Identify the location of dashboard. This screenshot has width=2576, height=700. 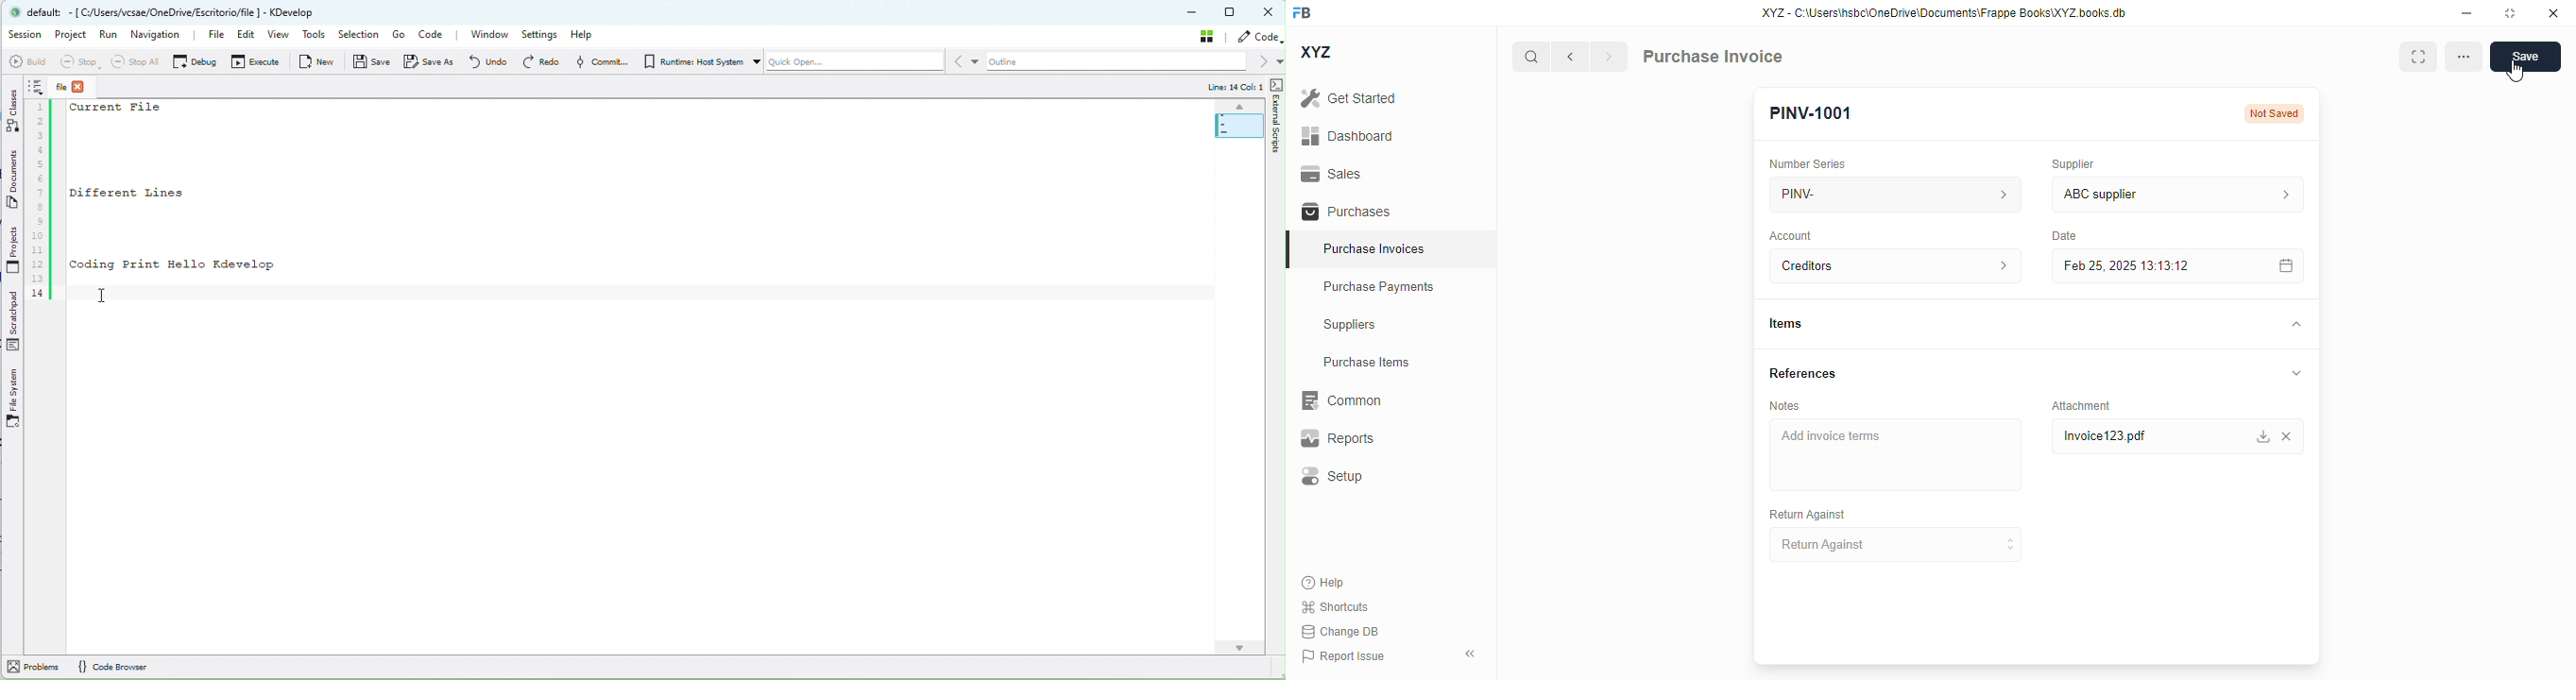
(1347, 135).